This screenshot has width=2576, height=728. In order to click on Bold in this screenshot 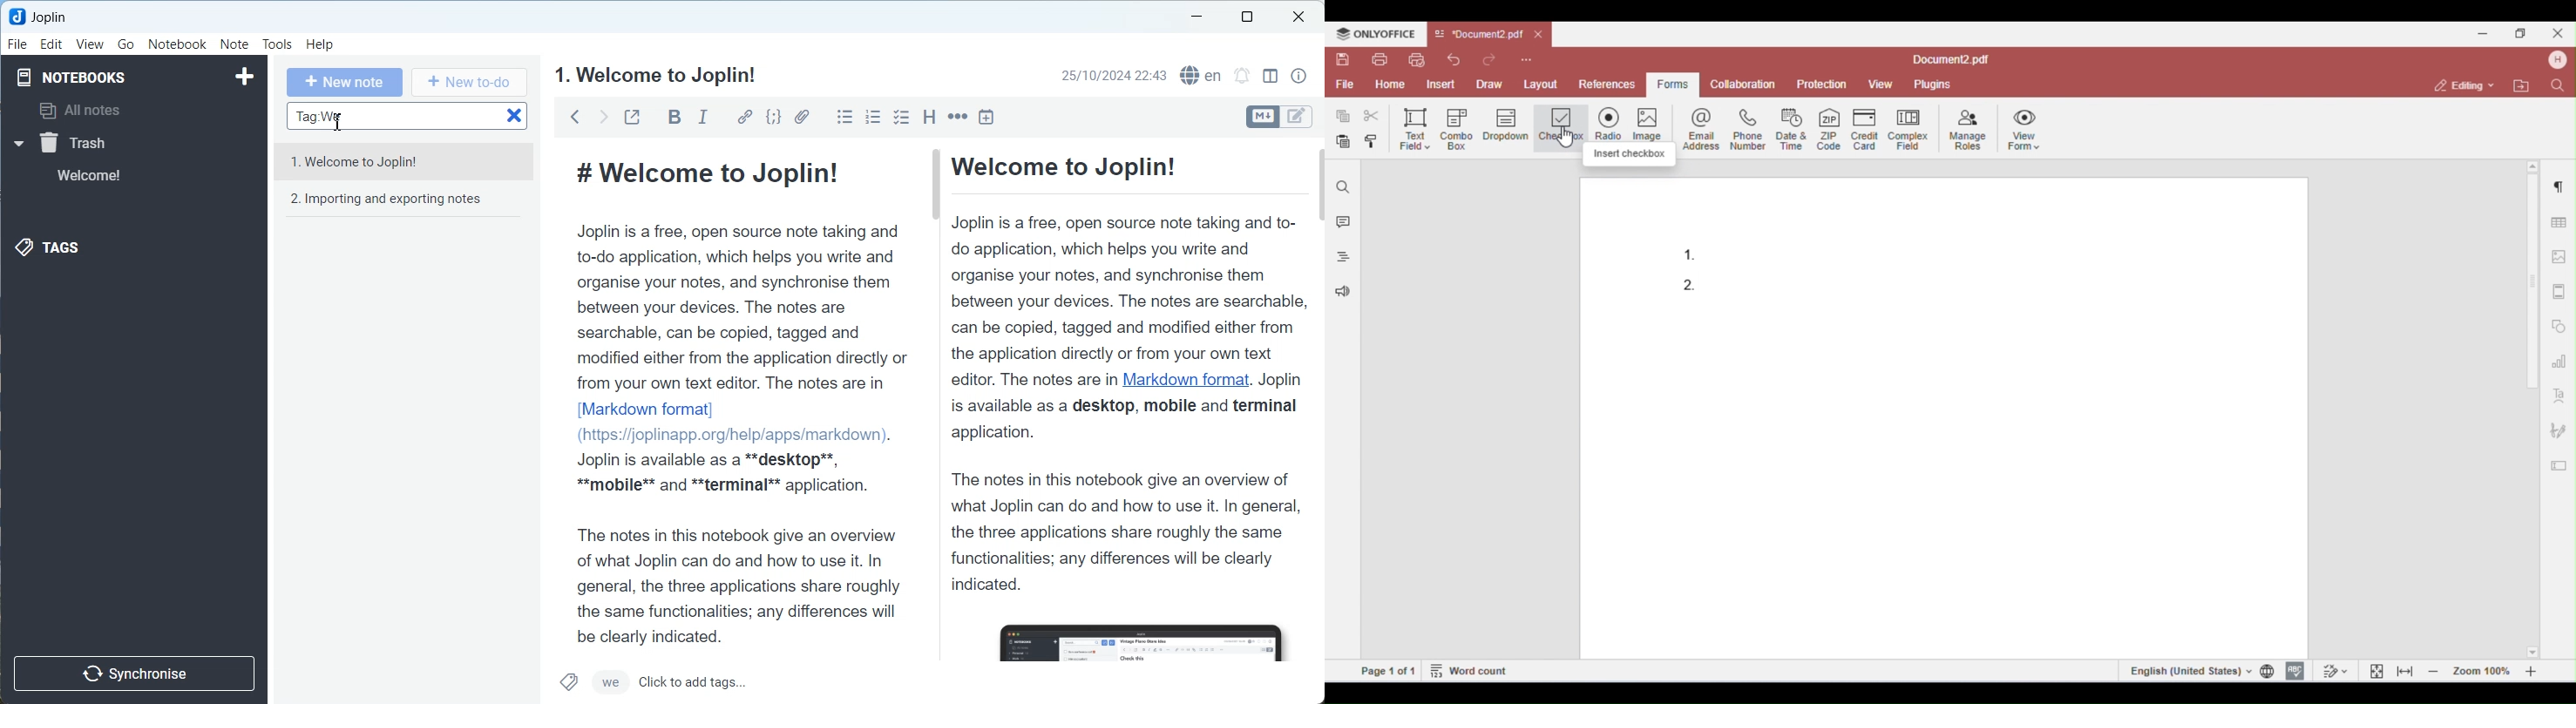, I will do `click(673, 117)`.